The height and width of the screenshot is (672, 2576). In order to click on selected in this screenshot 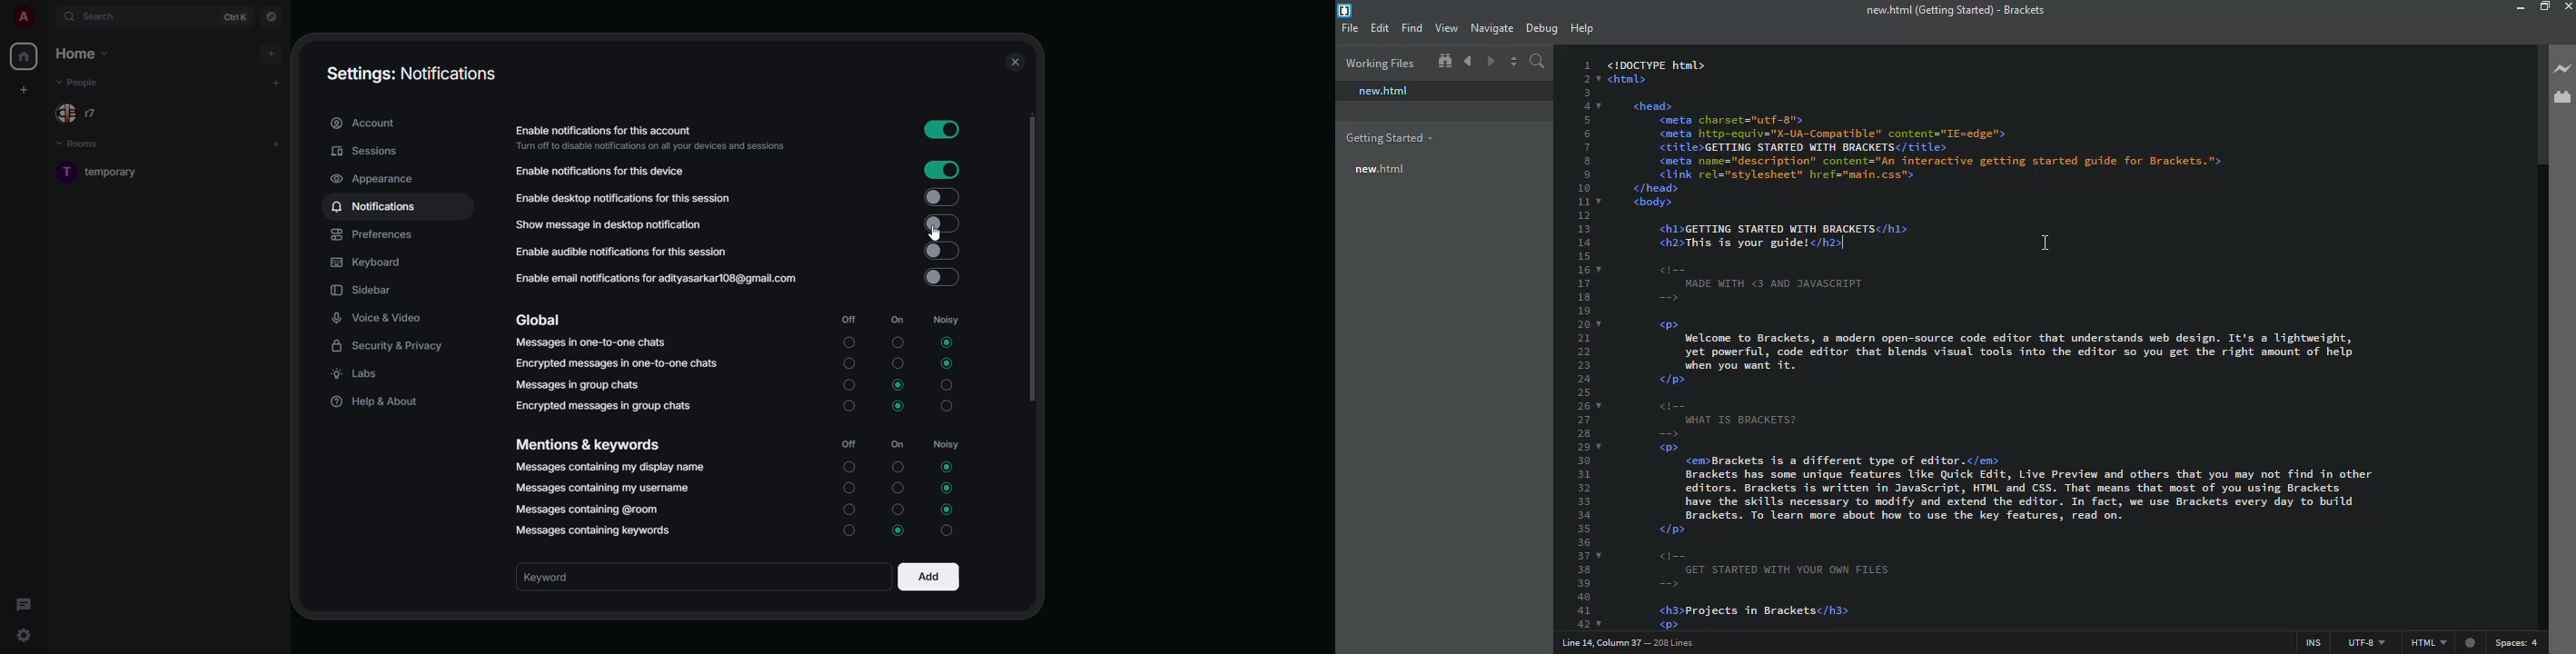, I will do `click(948, 363)`.